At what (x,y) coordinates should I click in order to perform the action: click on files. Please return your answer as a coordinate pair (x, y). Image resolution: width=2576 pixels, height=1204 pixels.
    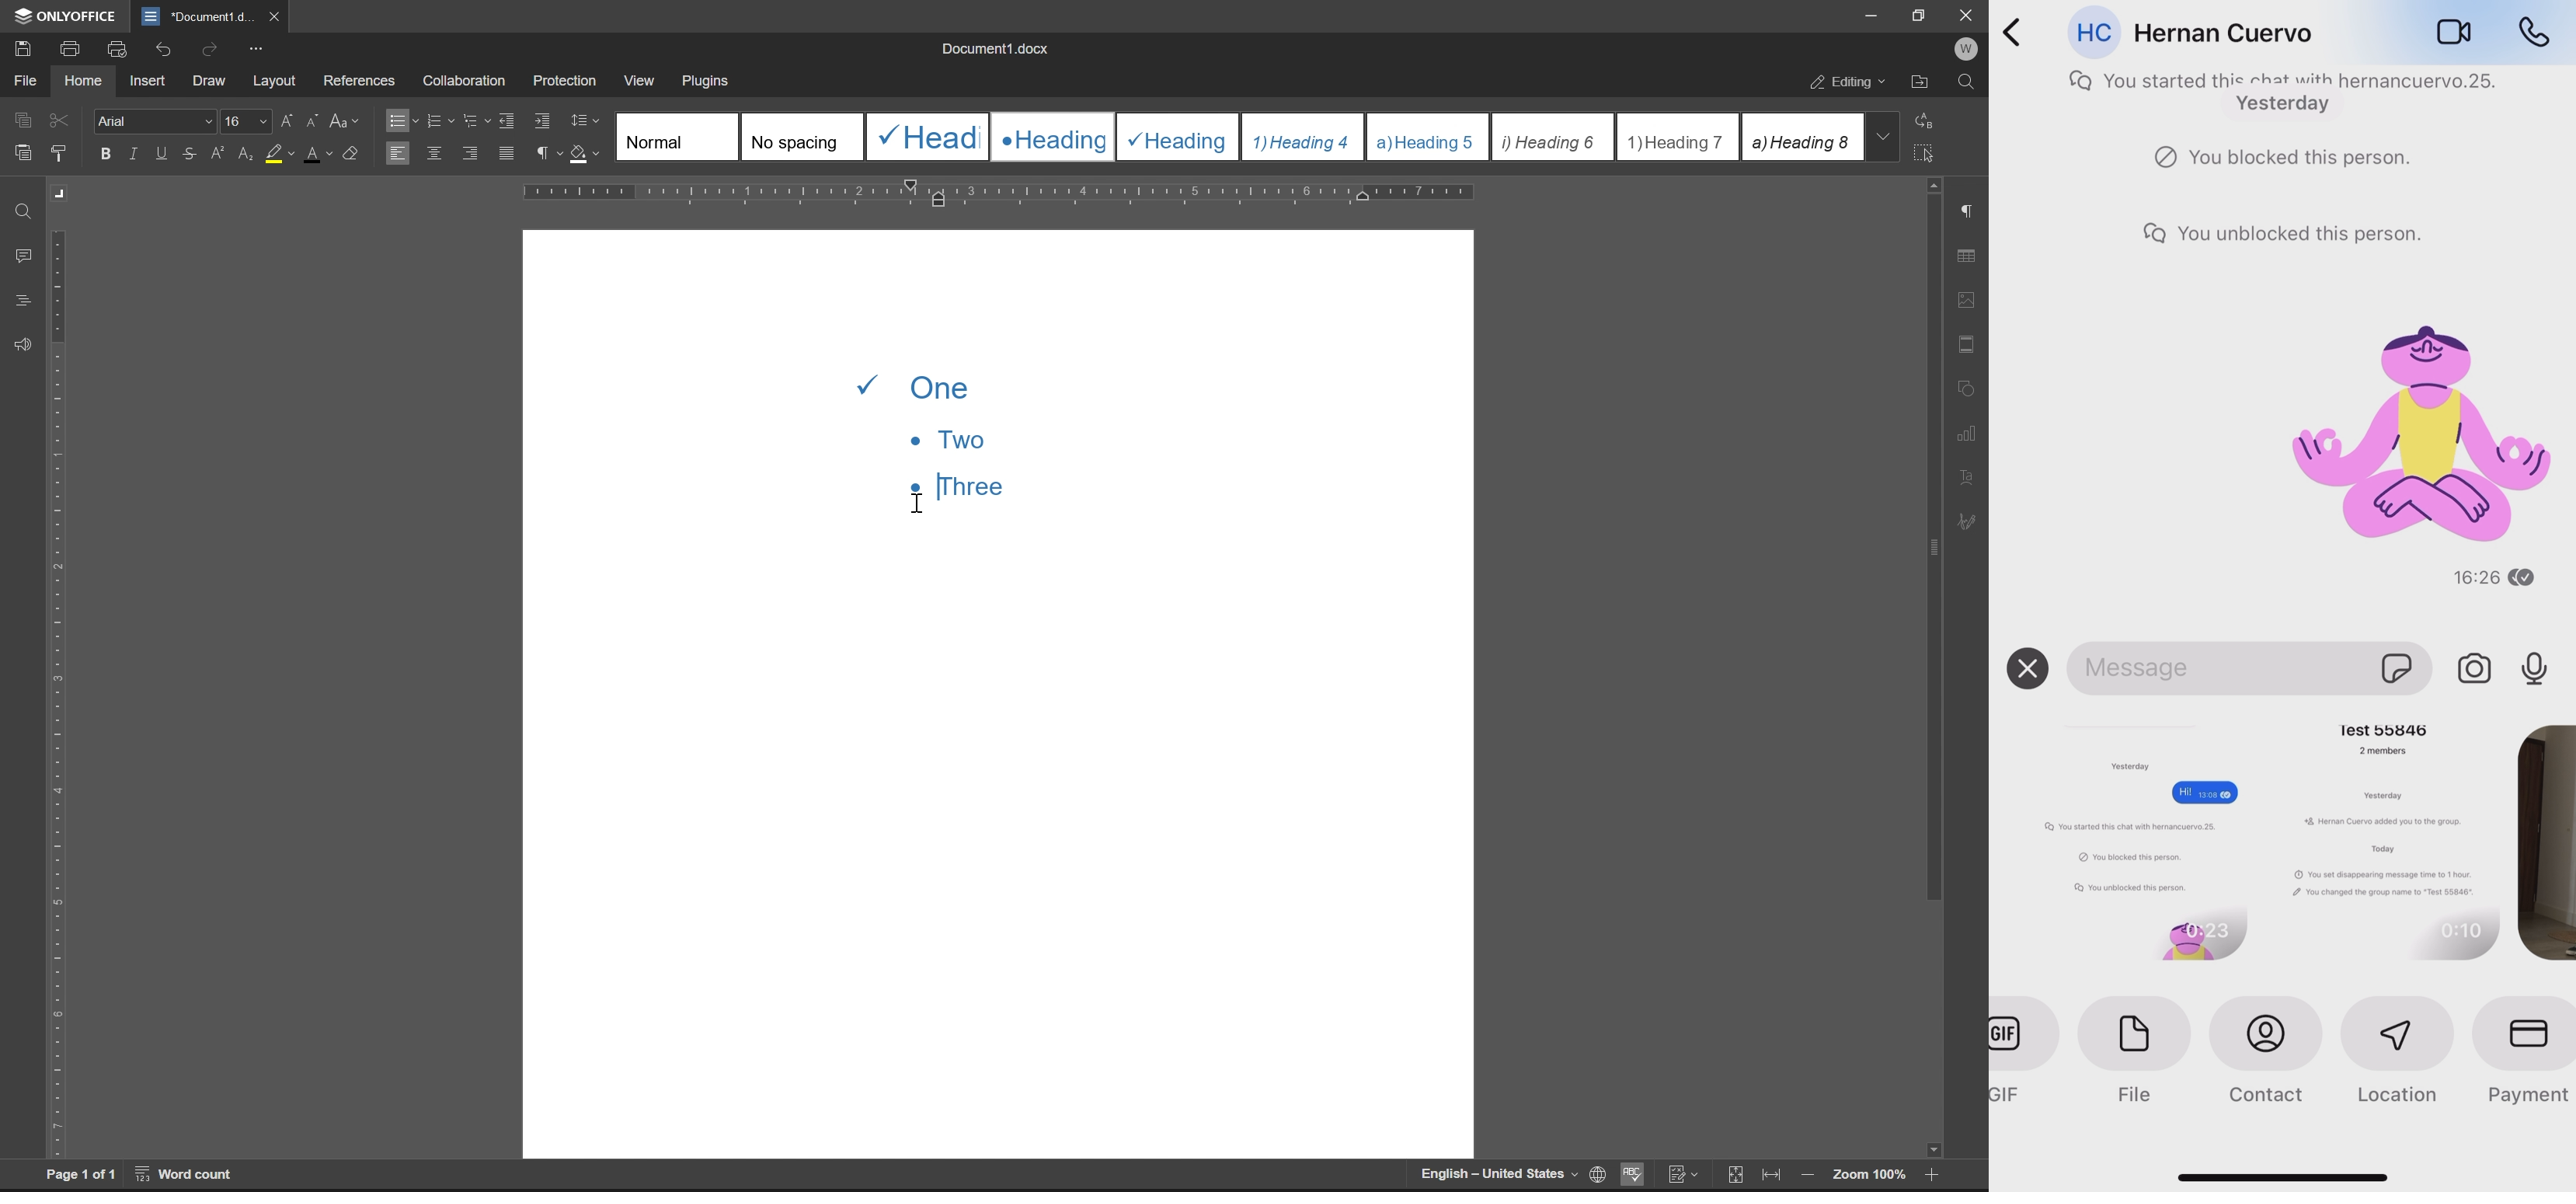
    Looking at the image, I should click on (2285, 847).